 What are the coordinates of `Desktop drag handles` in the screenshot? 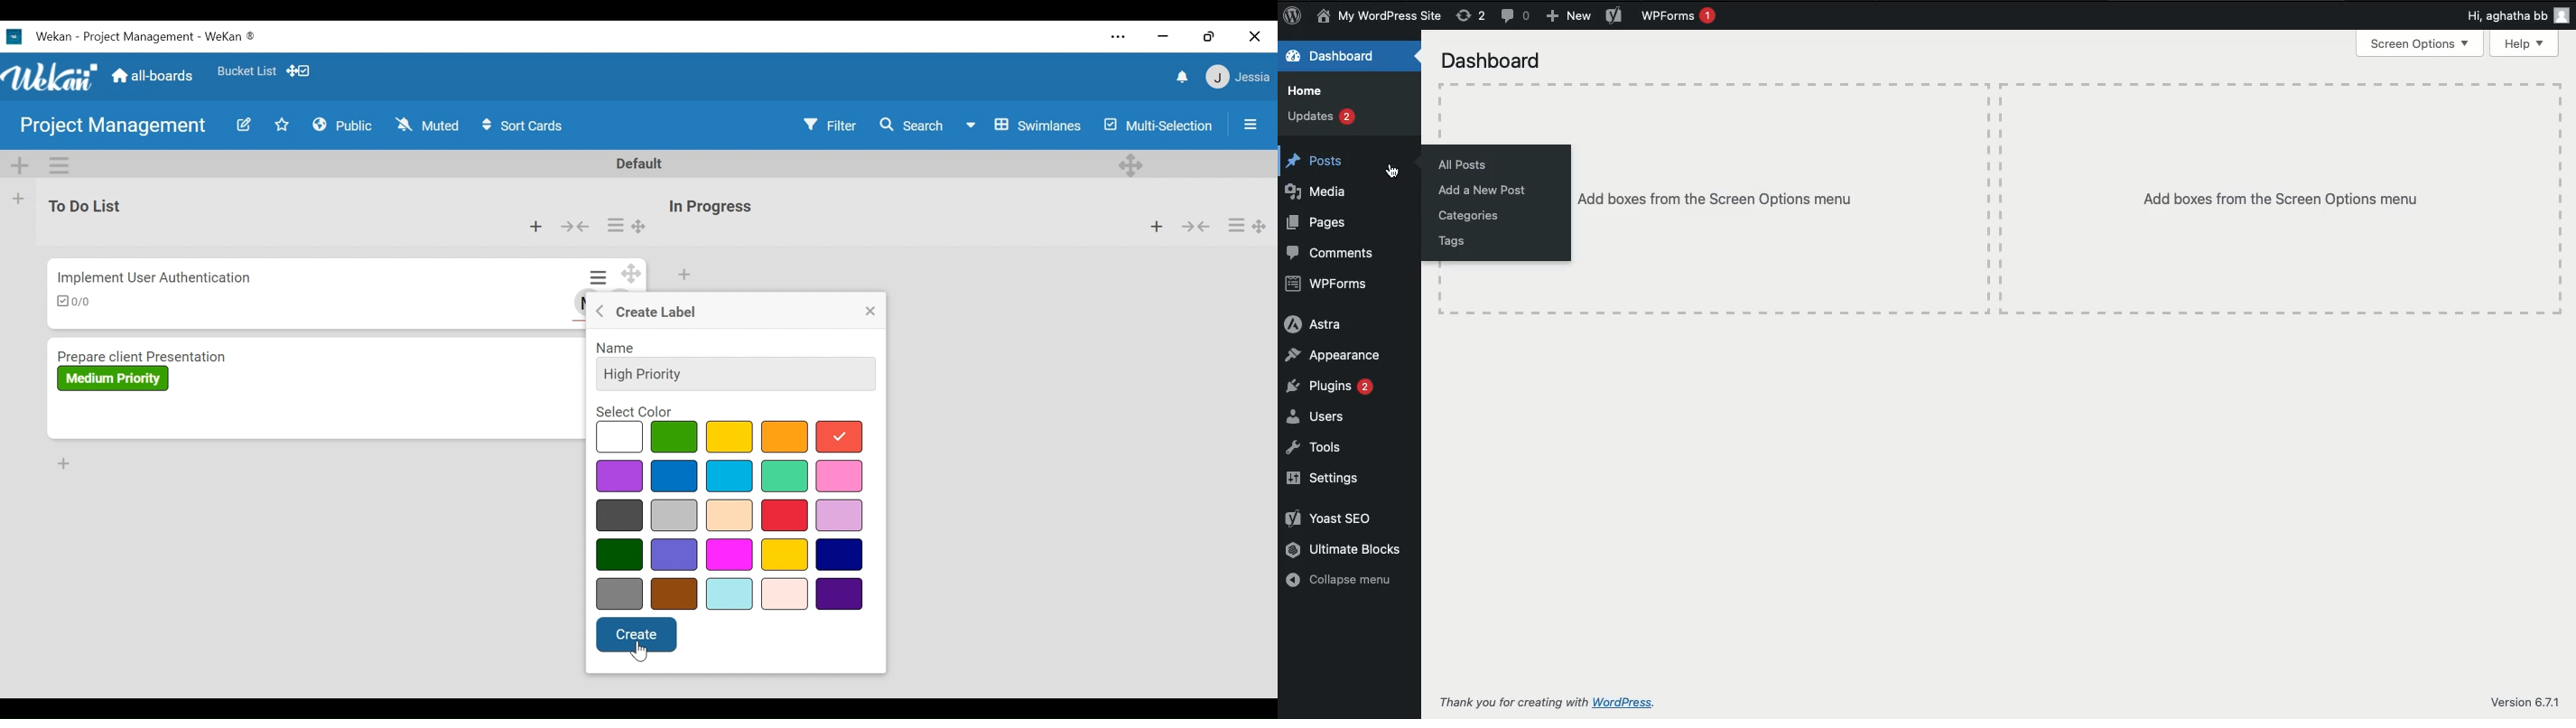 It's located at (634, 274).